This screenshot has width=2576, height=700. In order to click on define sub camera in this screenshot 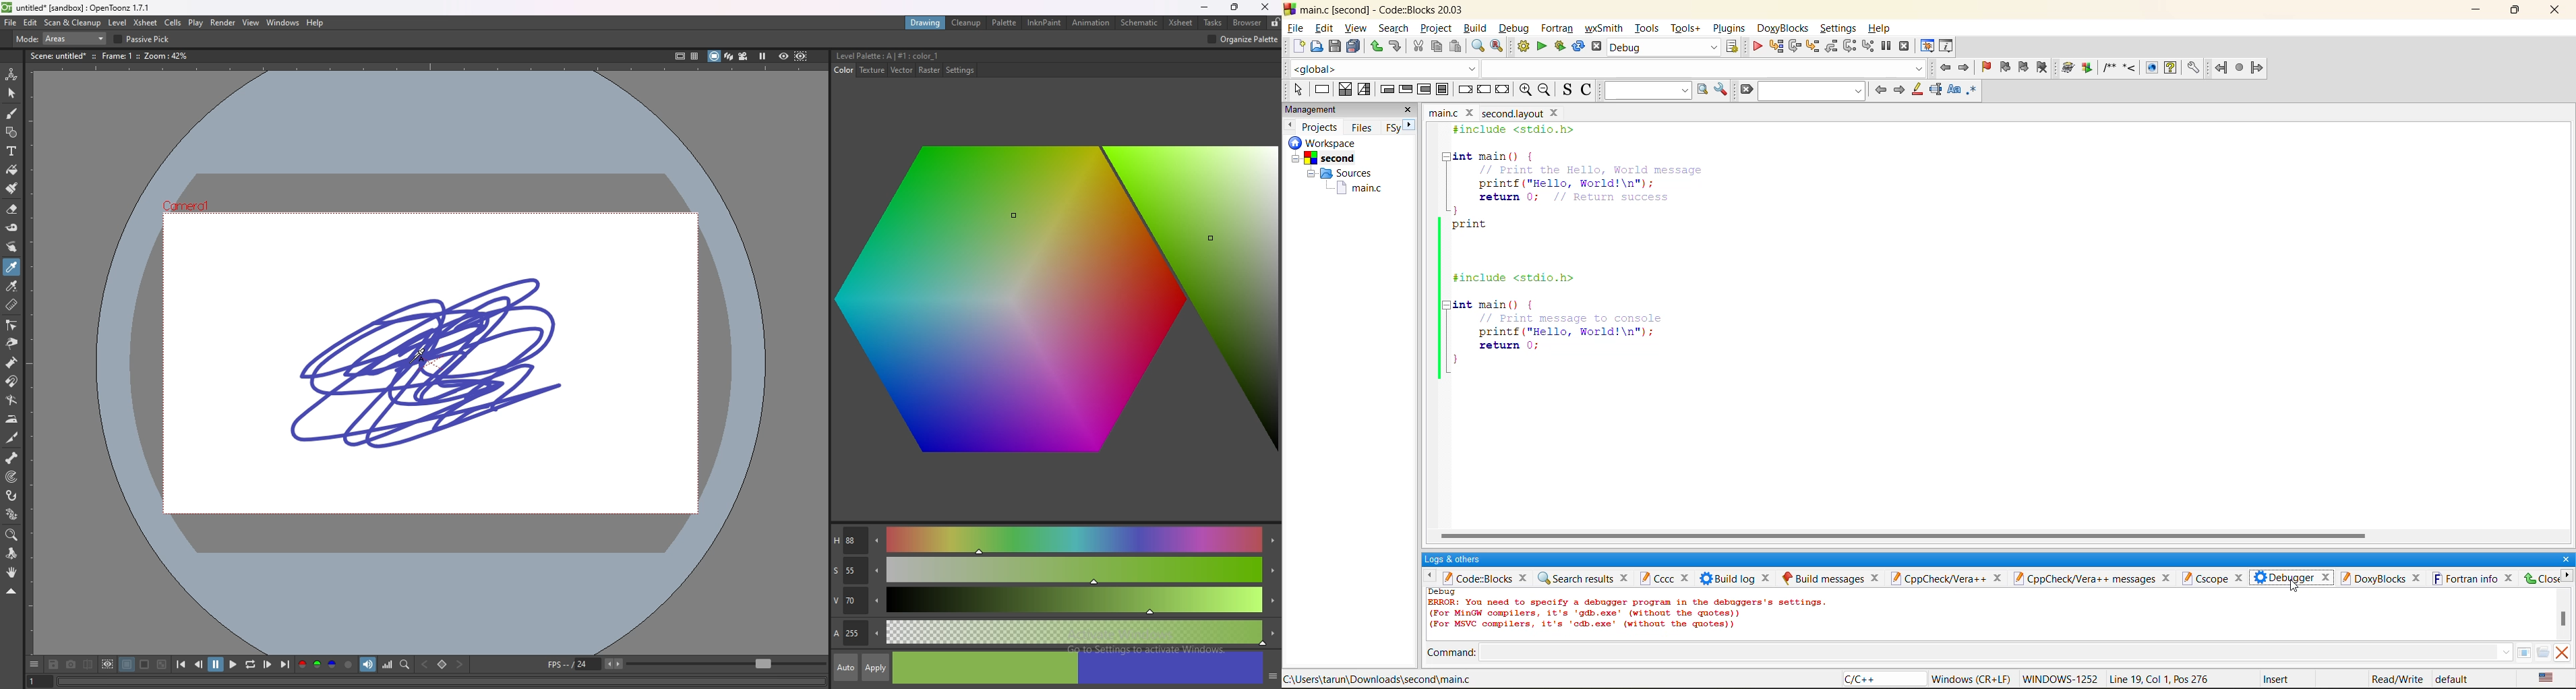, I will do `click(107, 664)`.